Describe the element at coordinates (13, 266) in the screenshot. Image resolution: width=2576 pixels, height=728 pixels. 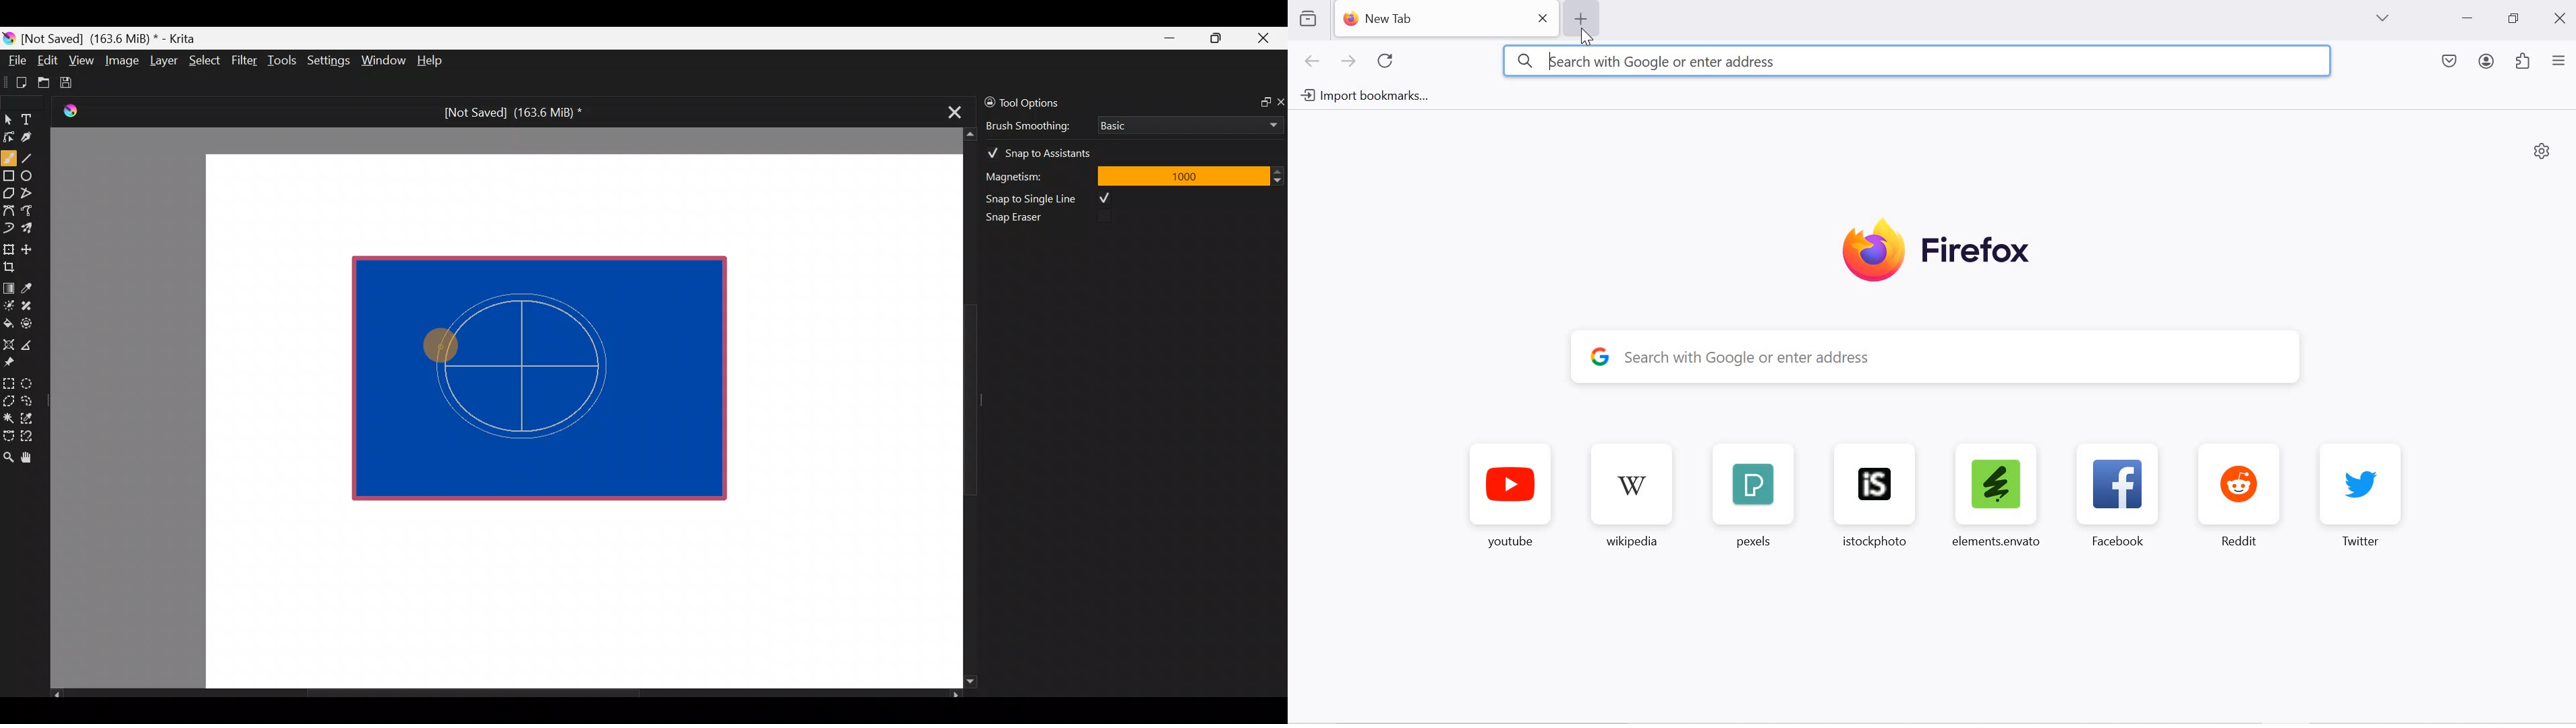
I see `Crop the image to an area` at that location.